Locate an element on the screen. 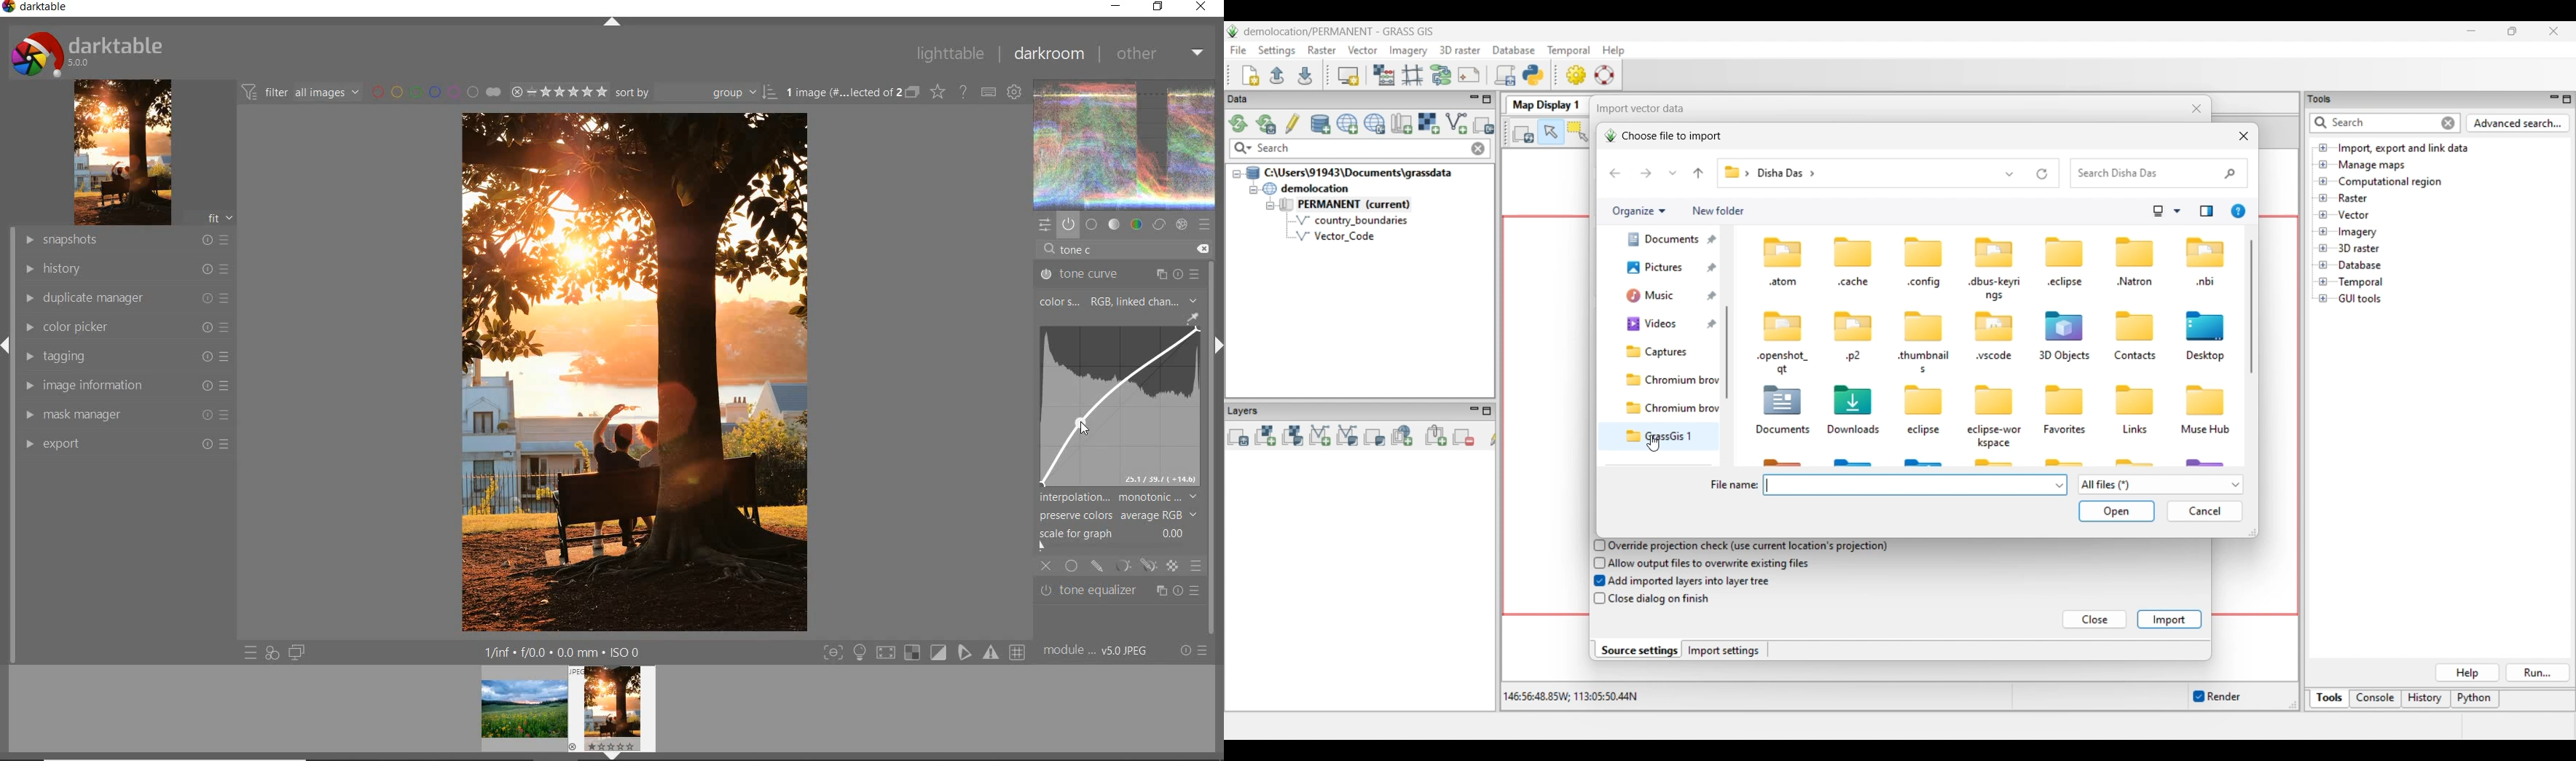 This screenshot has height=784, width=2576. preserve colors is located at coordinates (1116, 515).